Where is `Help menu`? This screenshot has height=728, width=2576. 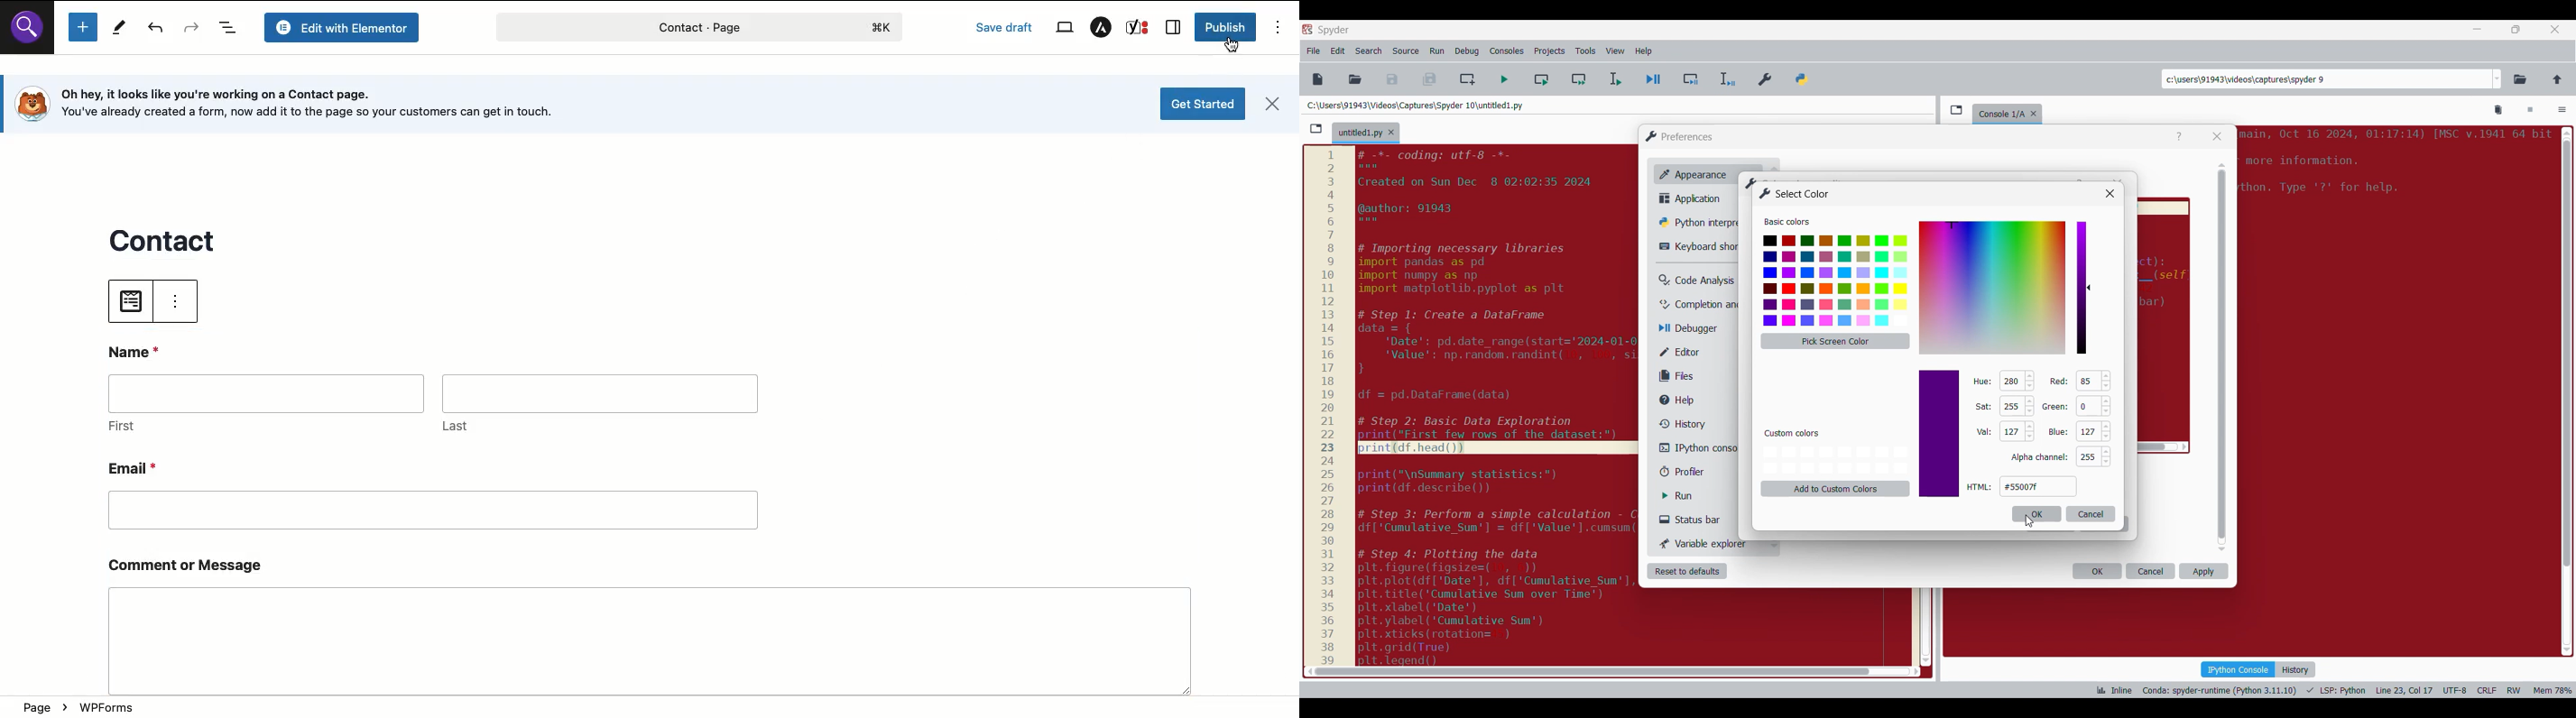 Help menu is located at coordinates (1643, 51).